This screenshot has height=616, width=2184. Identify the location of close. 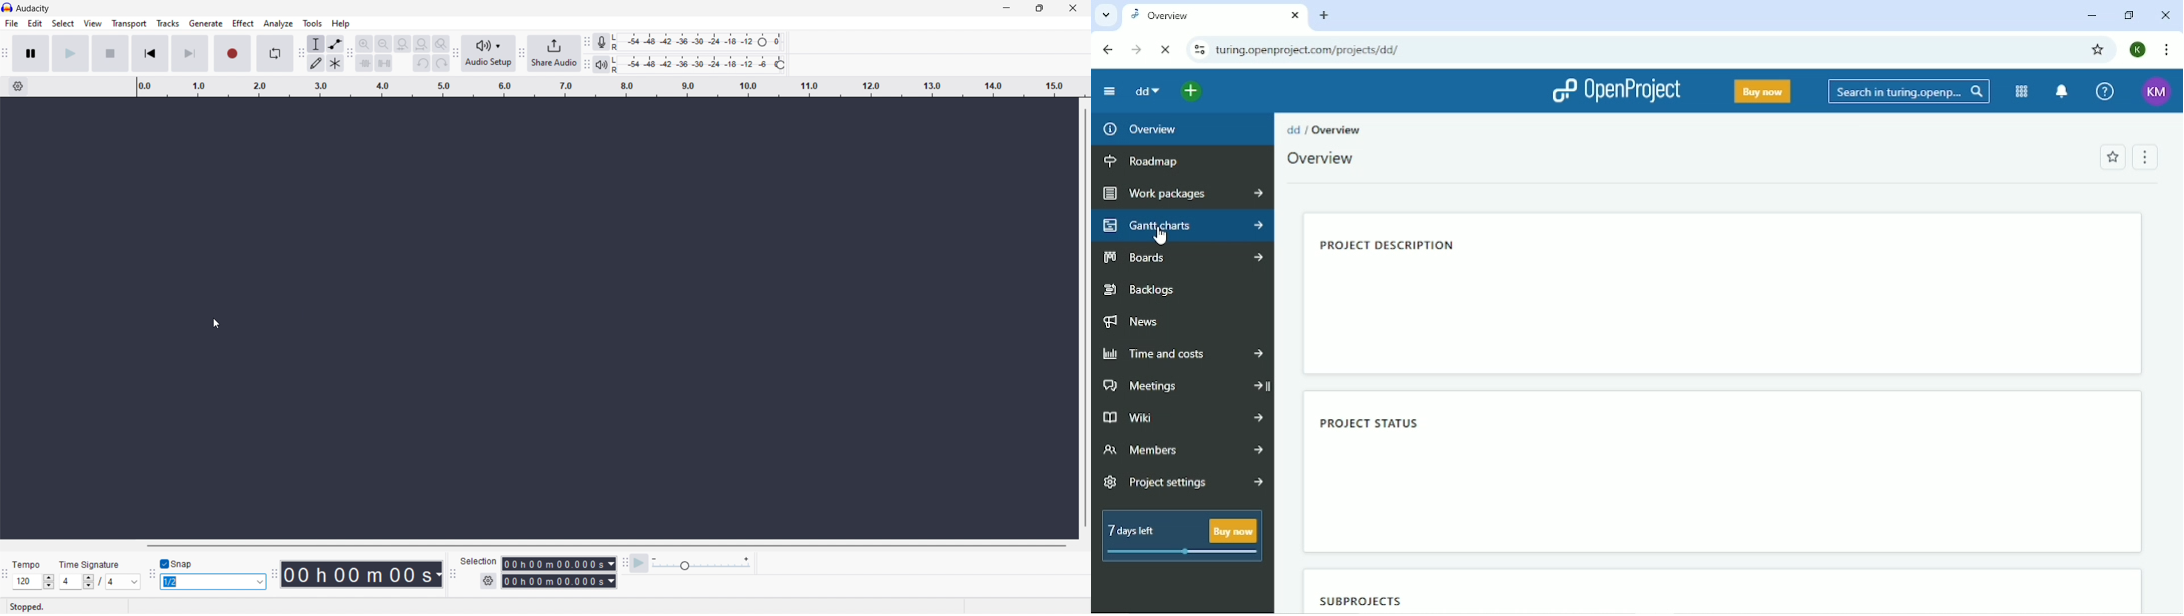
(1072, 8).